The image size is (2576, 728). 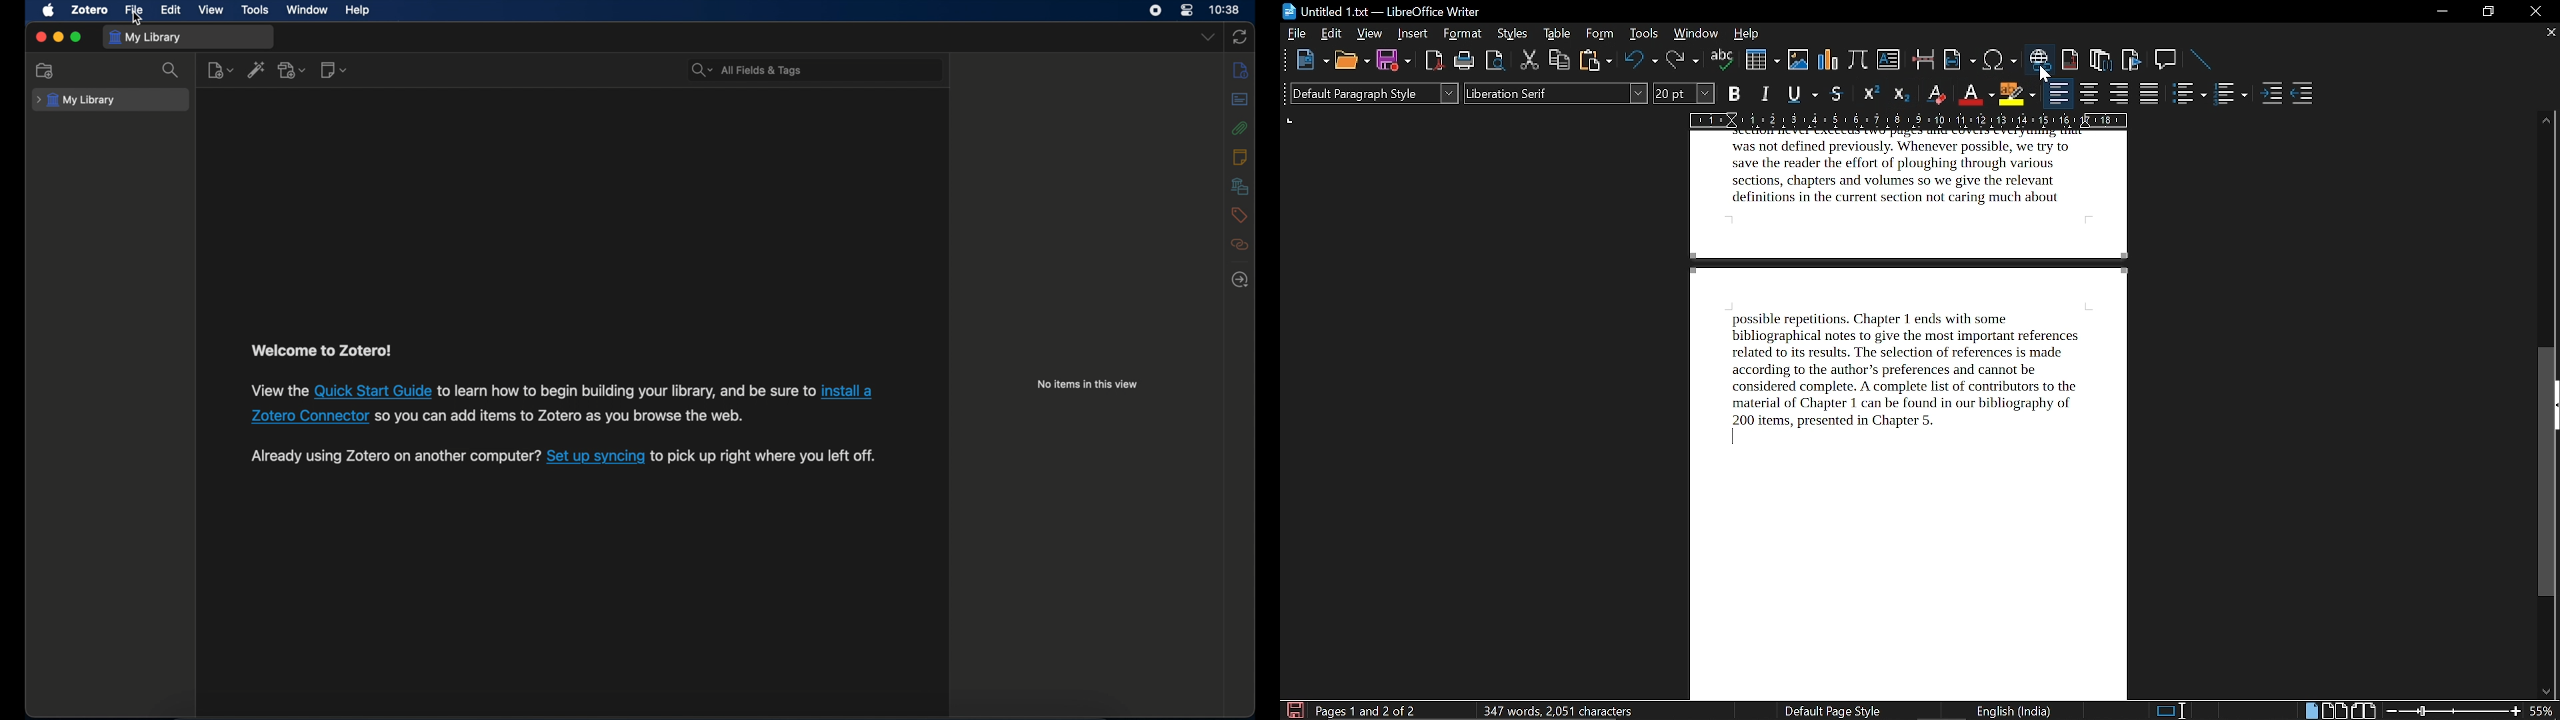 I want to click on new item, so click(x=221, y=70).